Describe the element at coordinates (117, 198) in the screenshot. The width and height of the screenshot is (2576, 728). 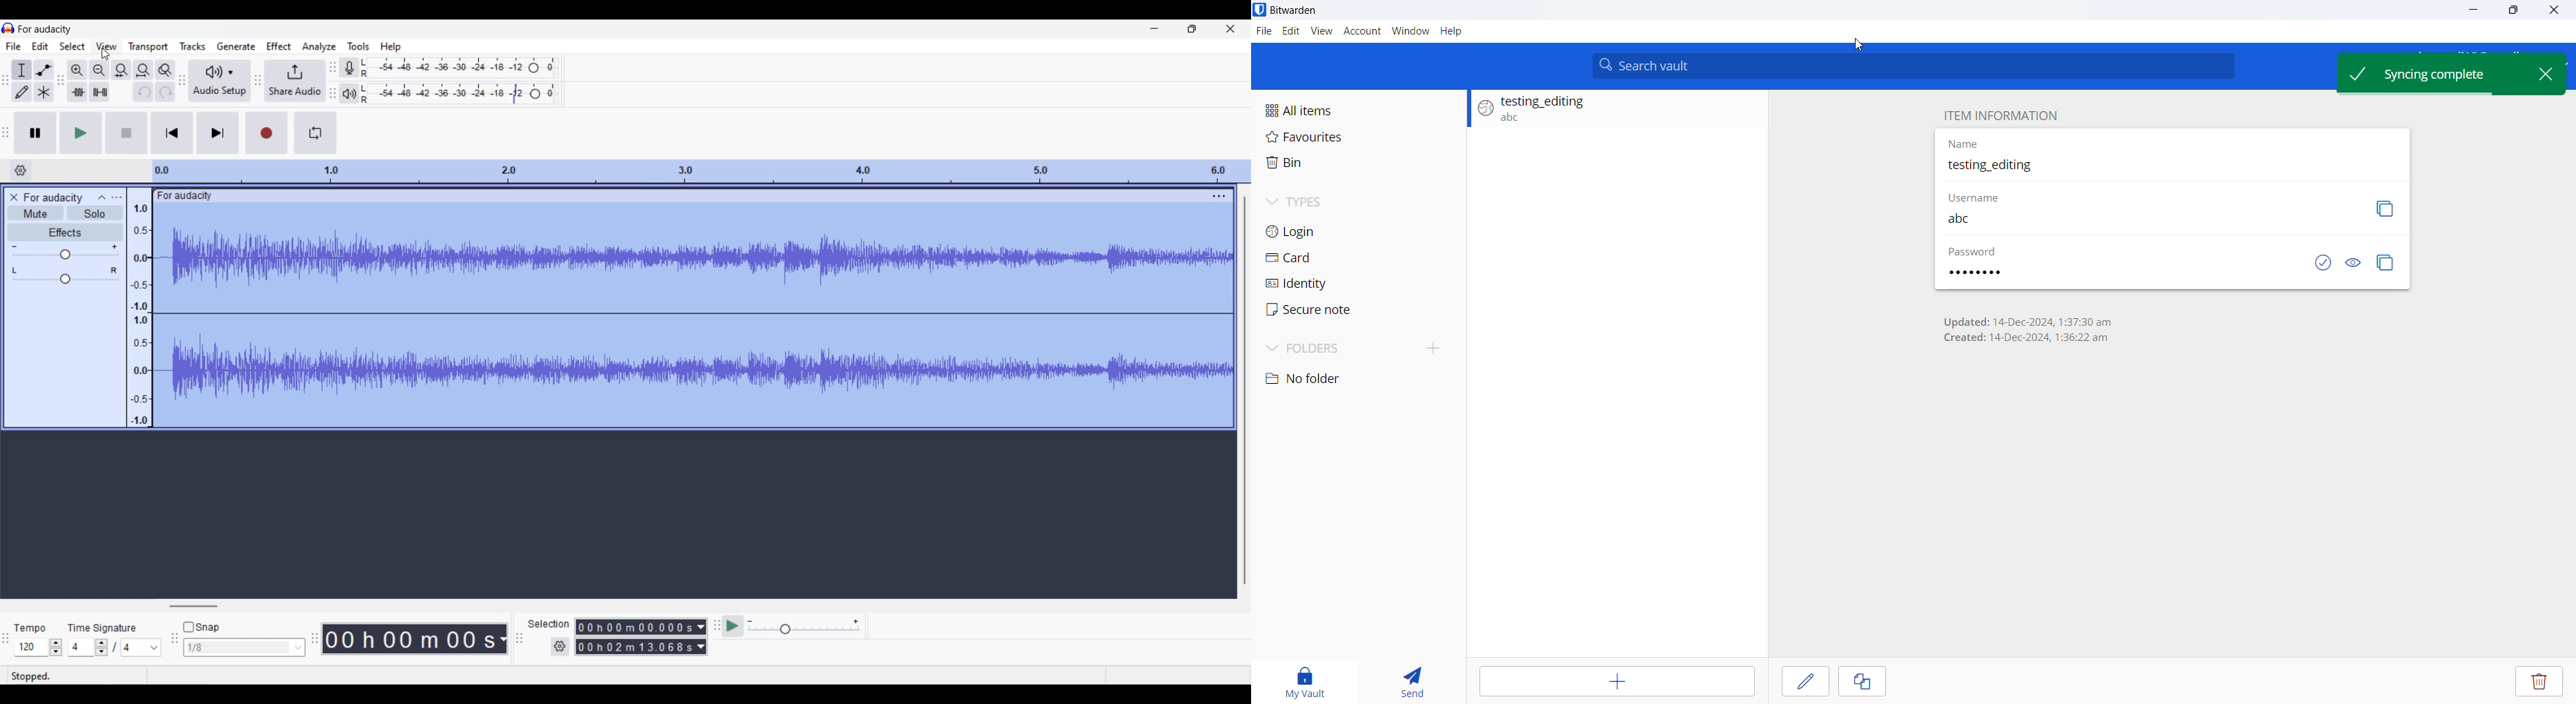
I see `Open menu` at that location.